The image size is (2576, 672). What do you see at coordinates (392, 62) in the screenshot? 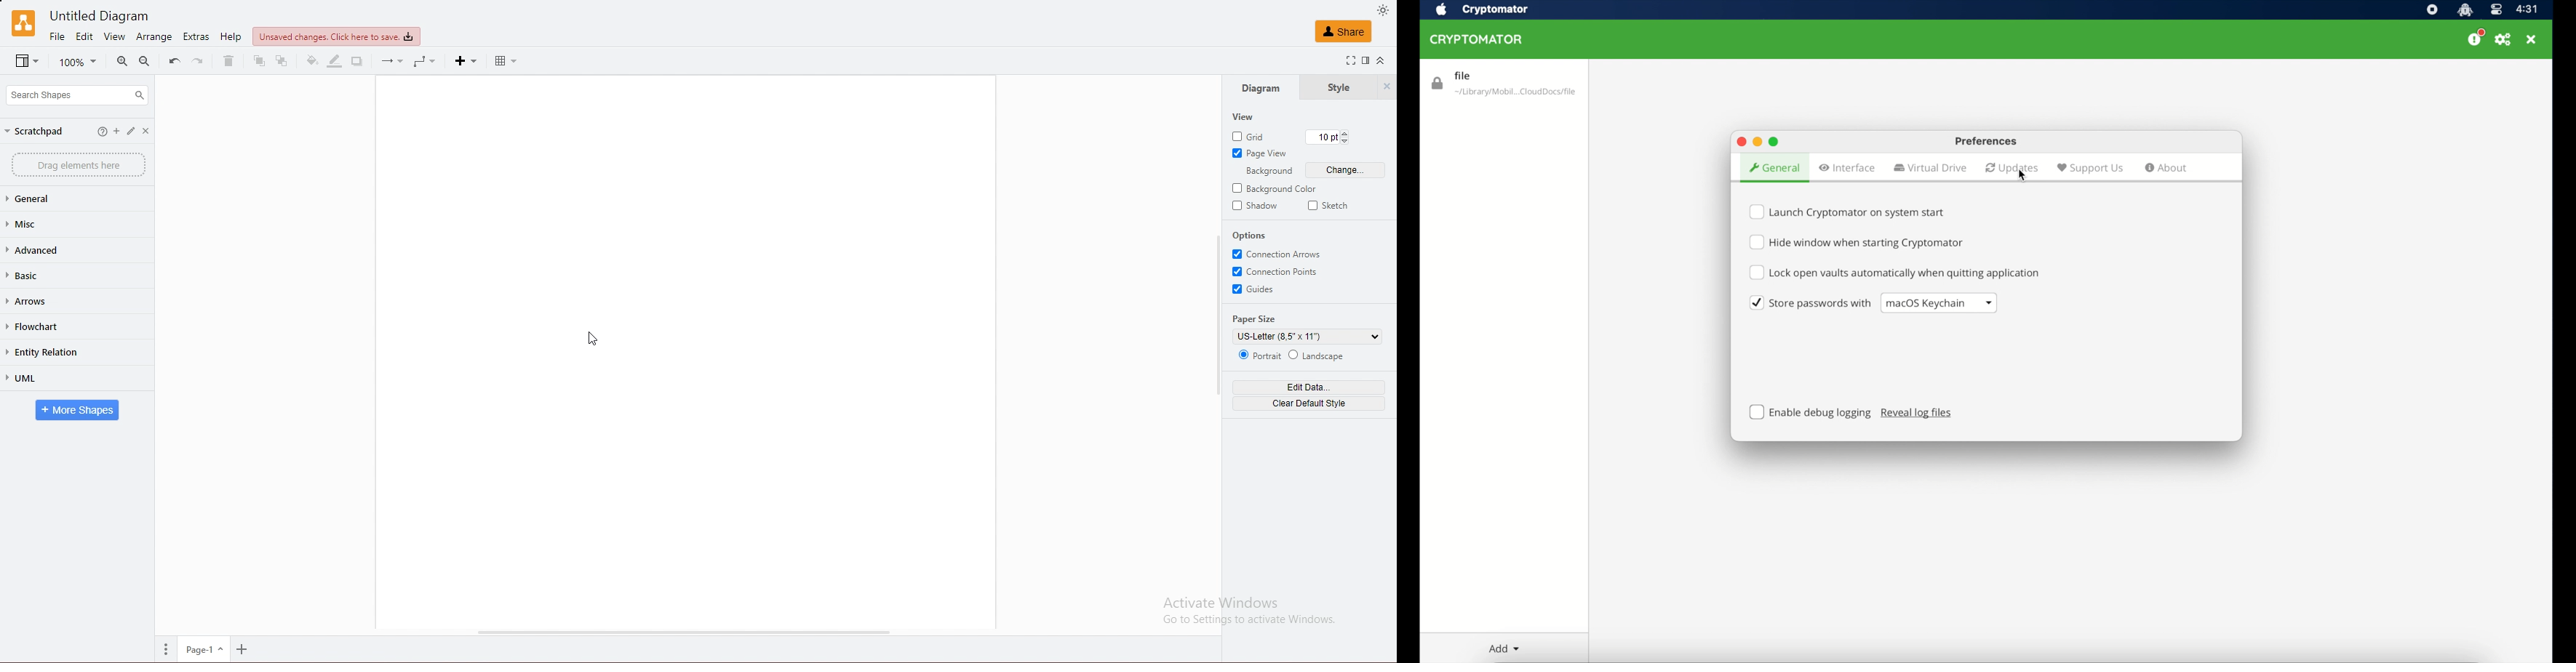
I see `connection` at bounding box center [392, 62].